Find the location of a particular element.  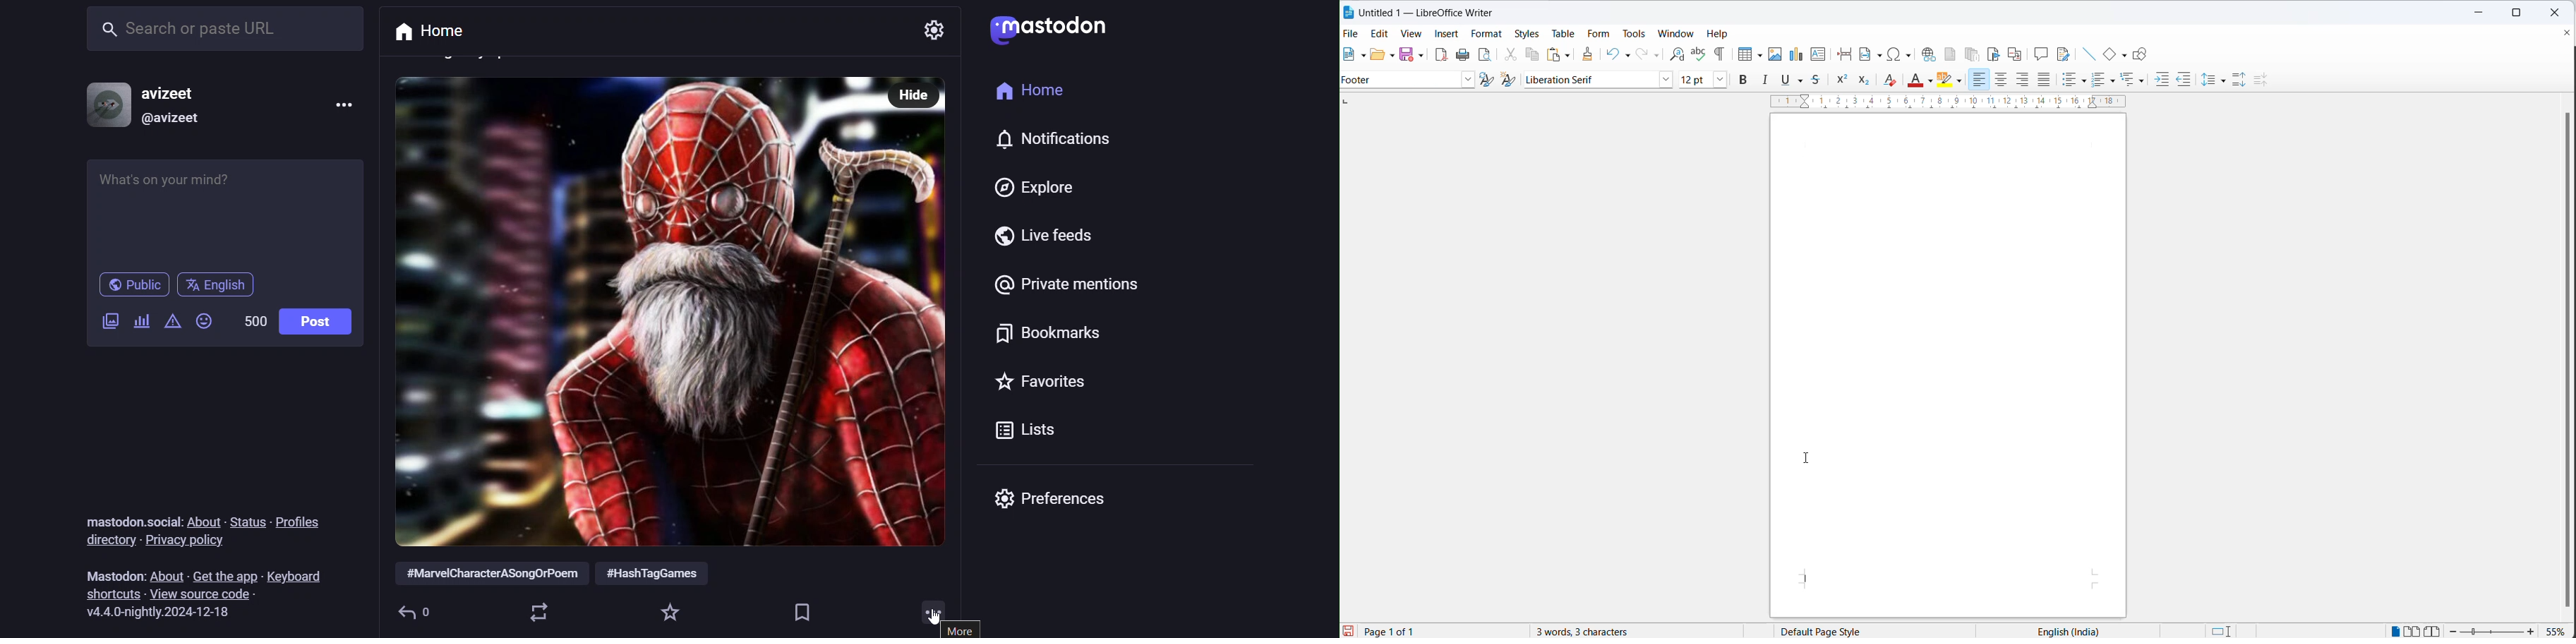

form is located at coordinates (1599, 34).